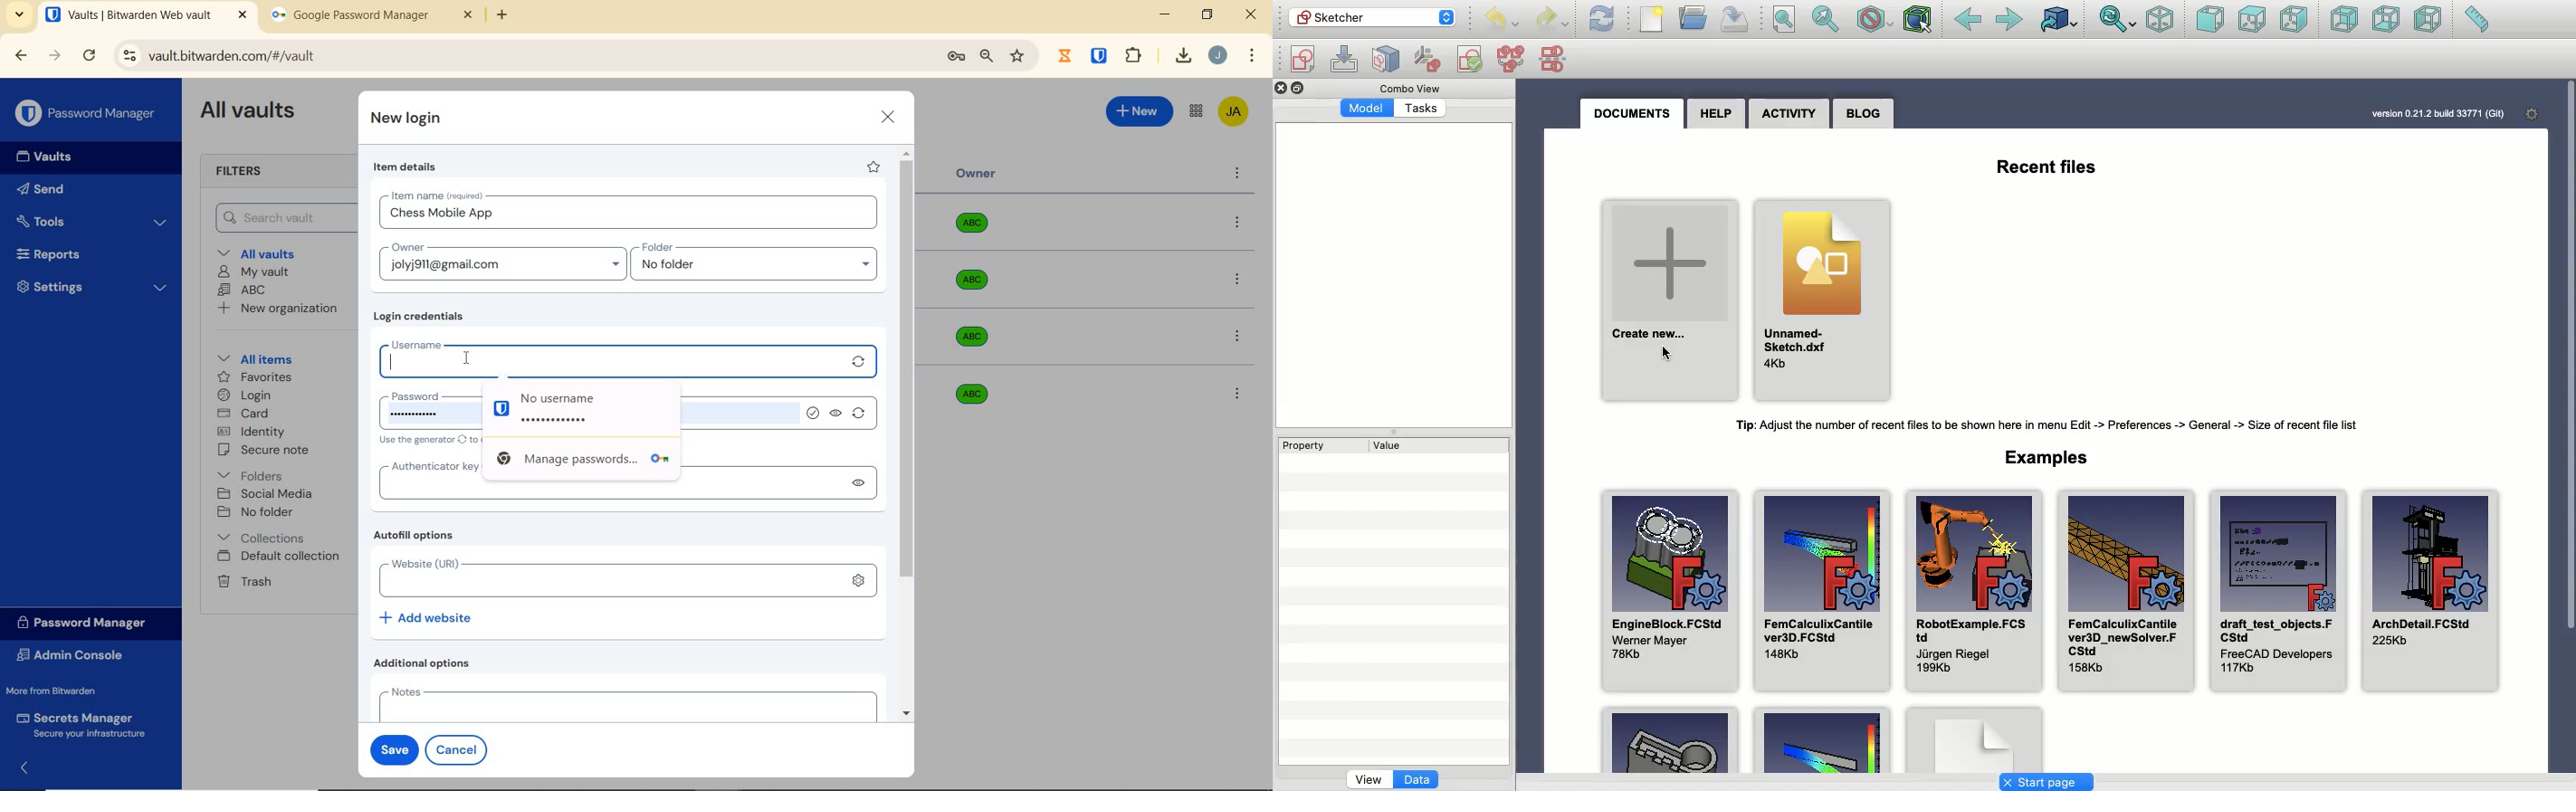 This screenshot has height=812, width=2576. I want to click on good, so click(816, 414).